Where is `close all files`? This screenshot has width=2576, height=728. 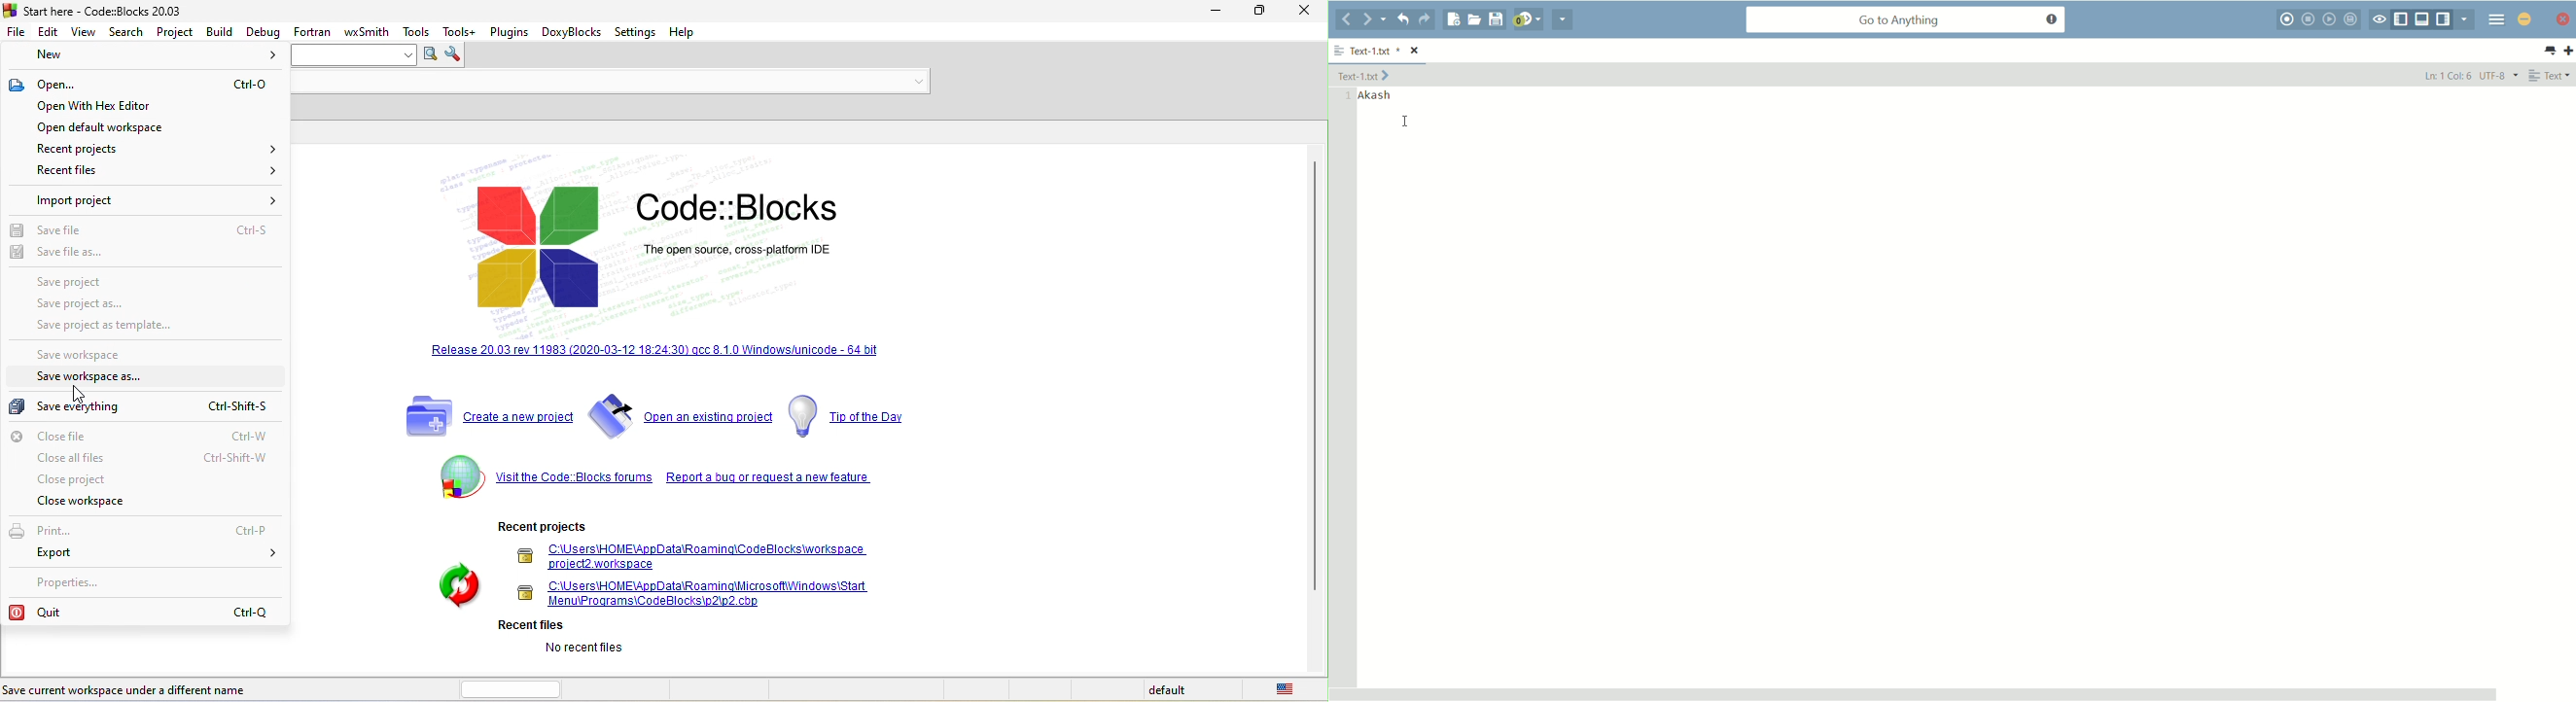
close all files is located at coordinates (154, 459).